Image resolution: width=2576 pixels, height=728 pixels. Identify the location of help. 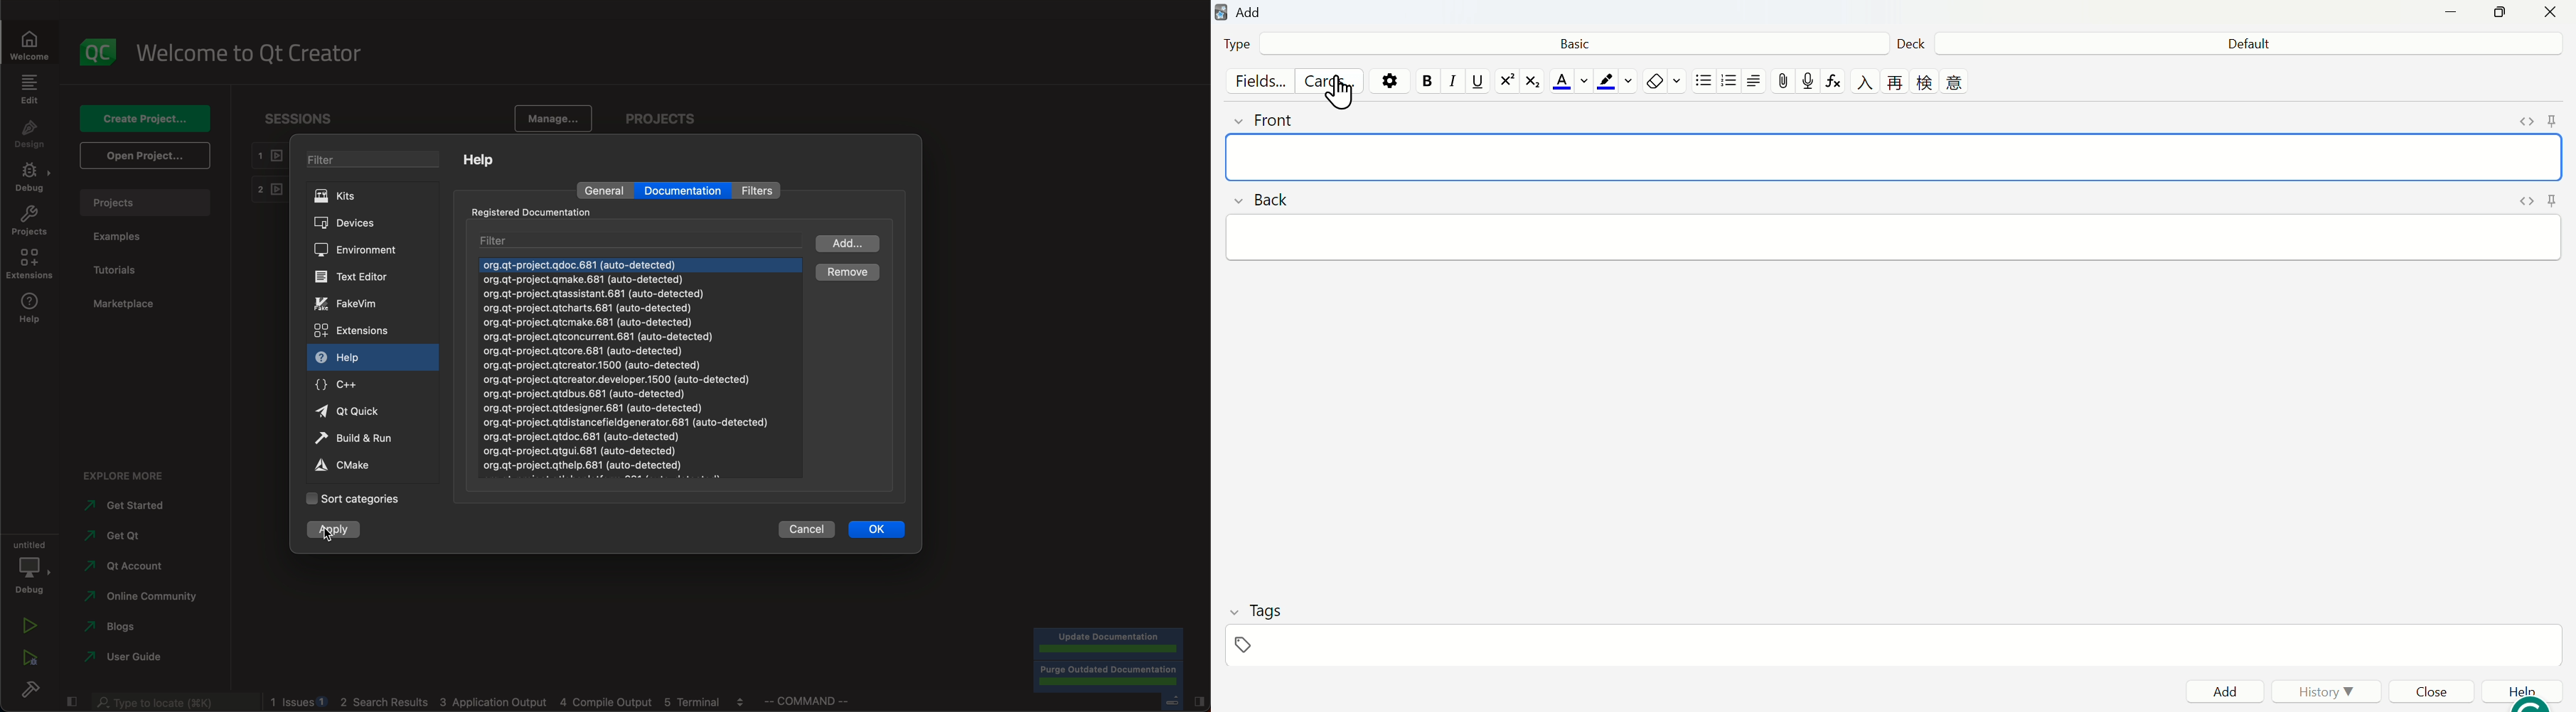
(480, 161).